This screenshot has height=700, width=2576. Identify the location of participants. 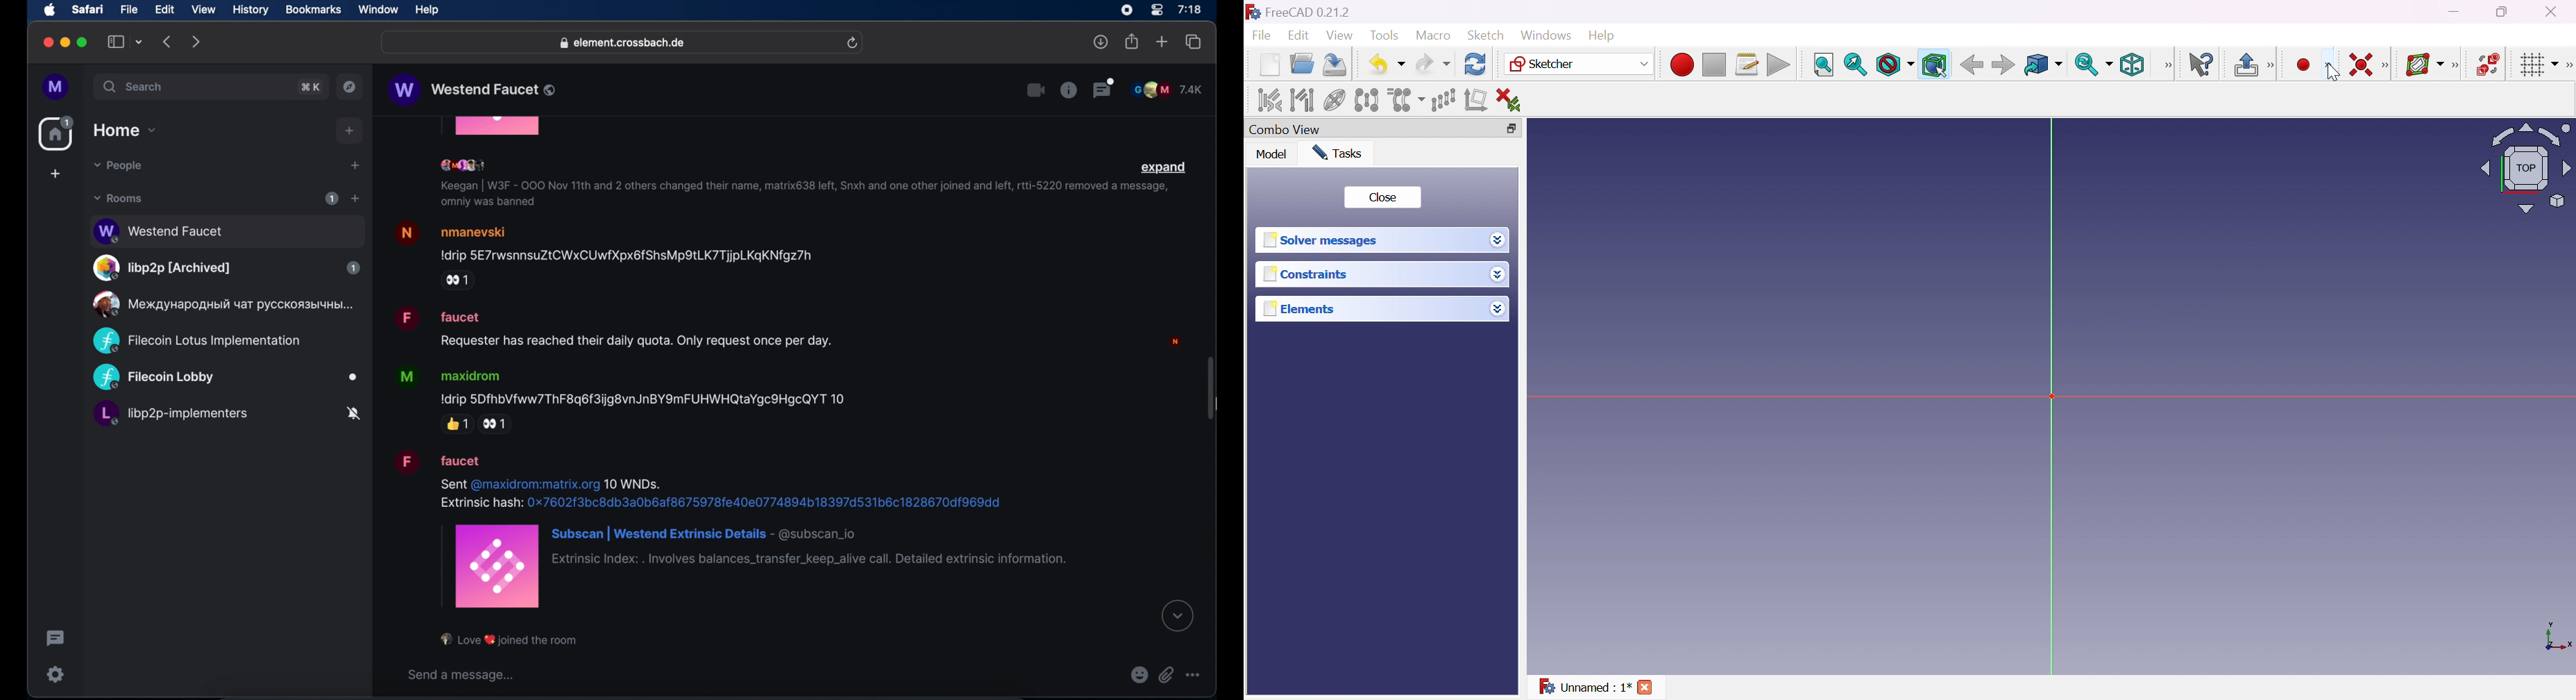
(466, 166).